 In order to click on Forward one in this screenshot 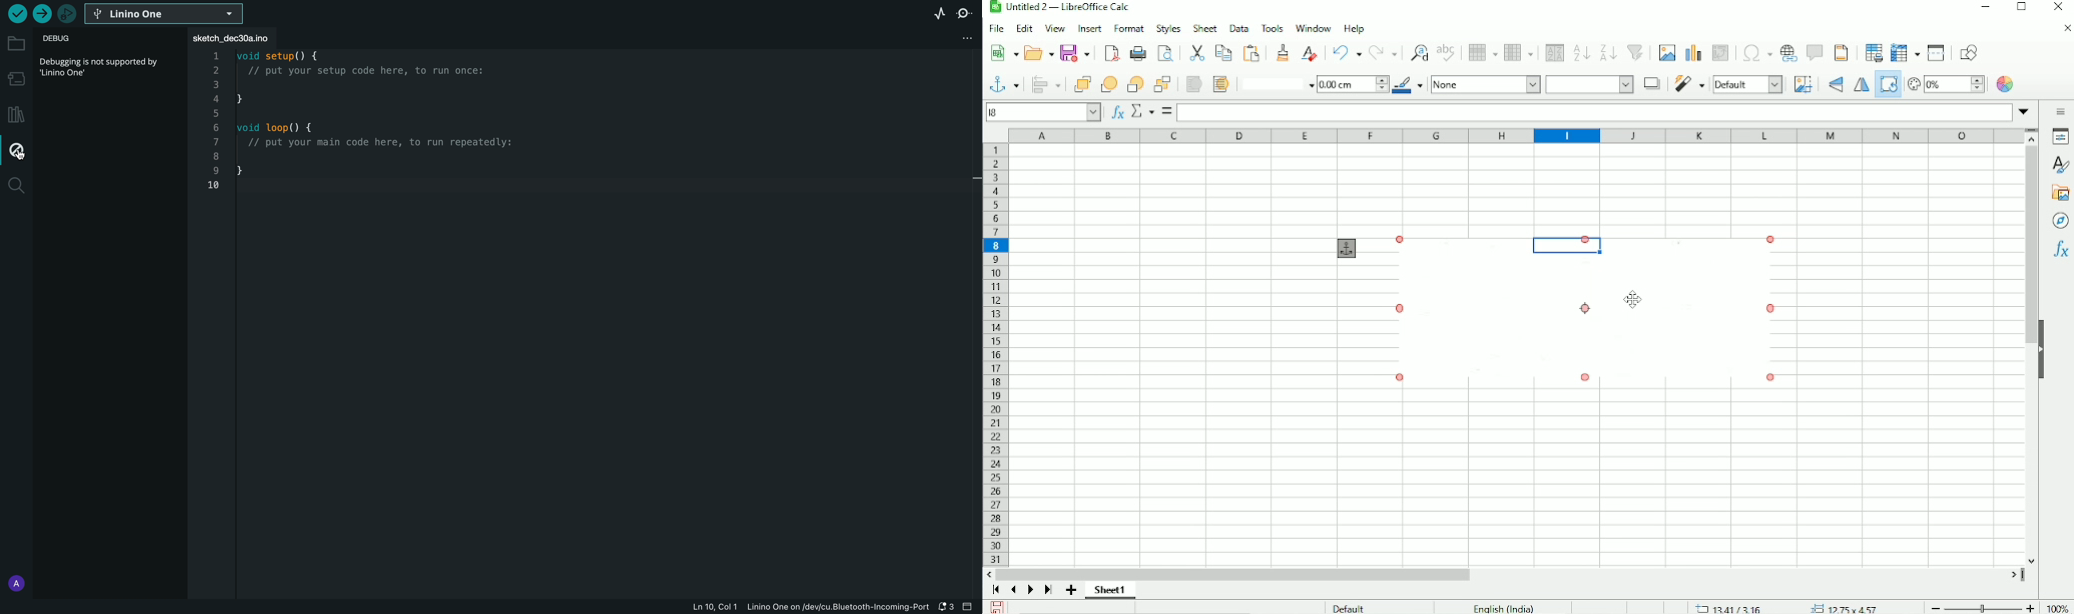, I will do `click(1107, 83)`.